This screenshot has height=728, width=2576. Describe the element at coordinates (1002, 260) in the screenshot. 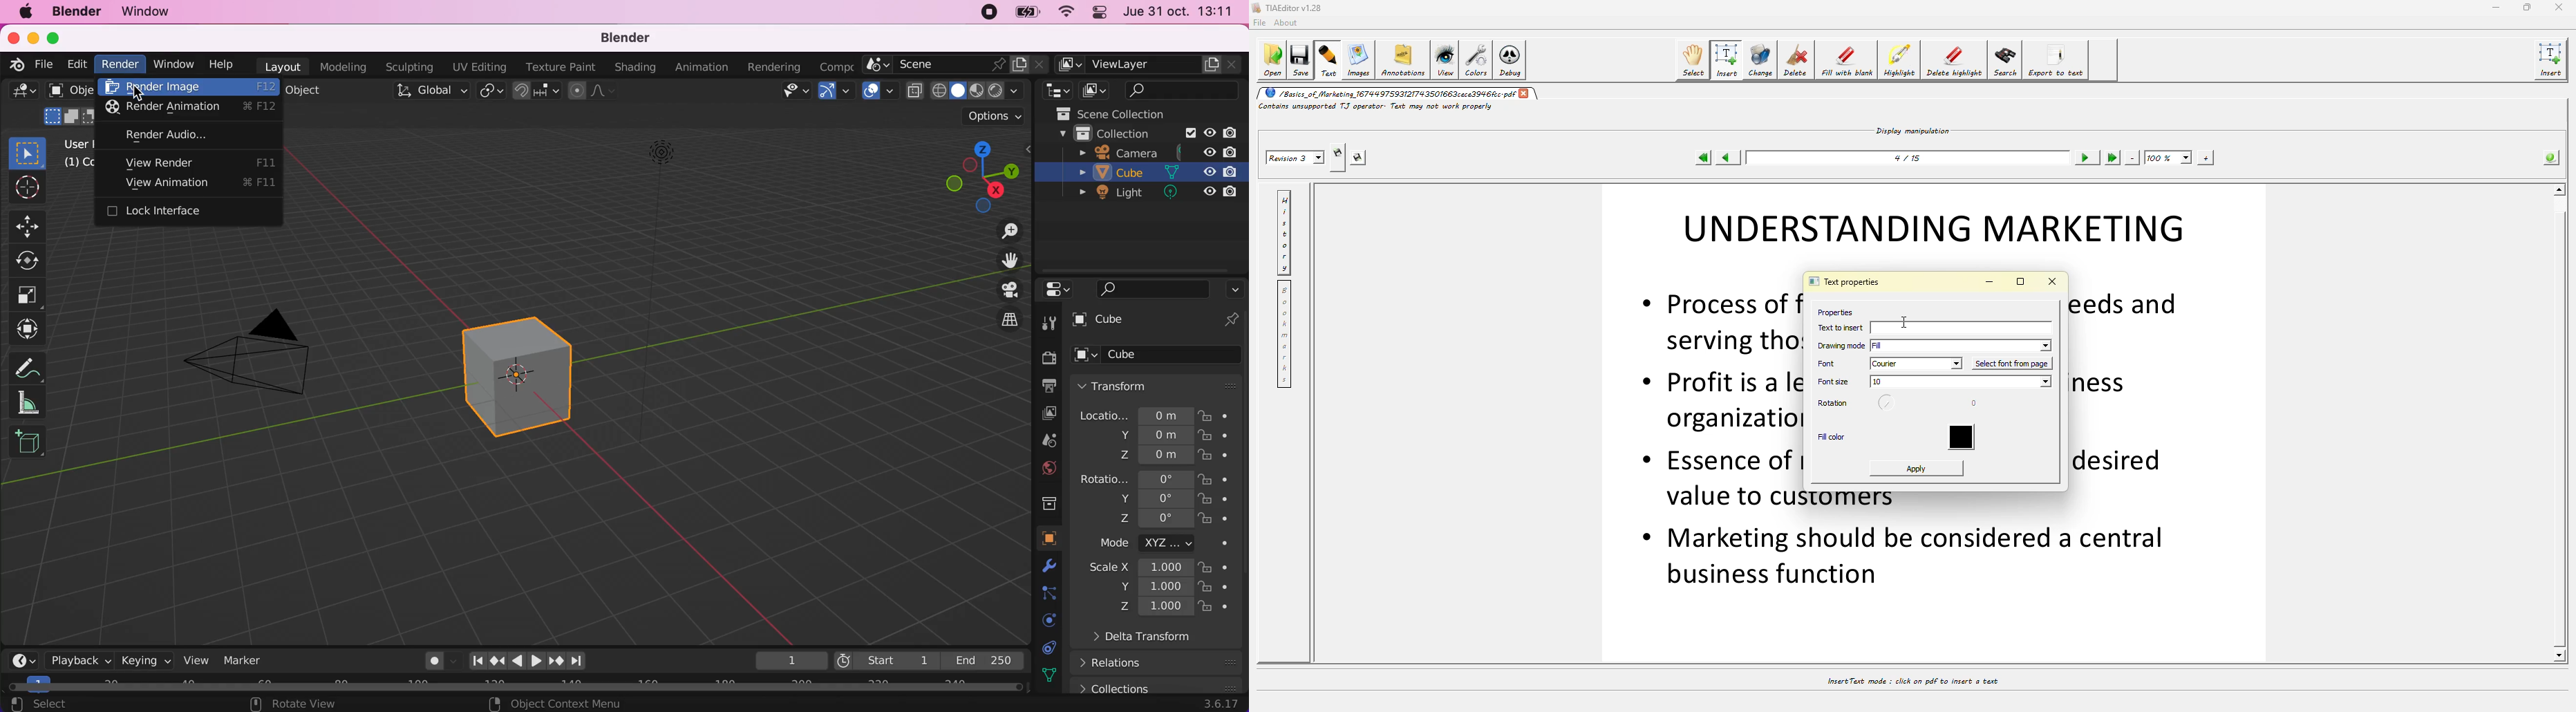

I see `move the view` at that location.